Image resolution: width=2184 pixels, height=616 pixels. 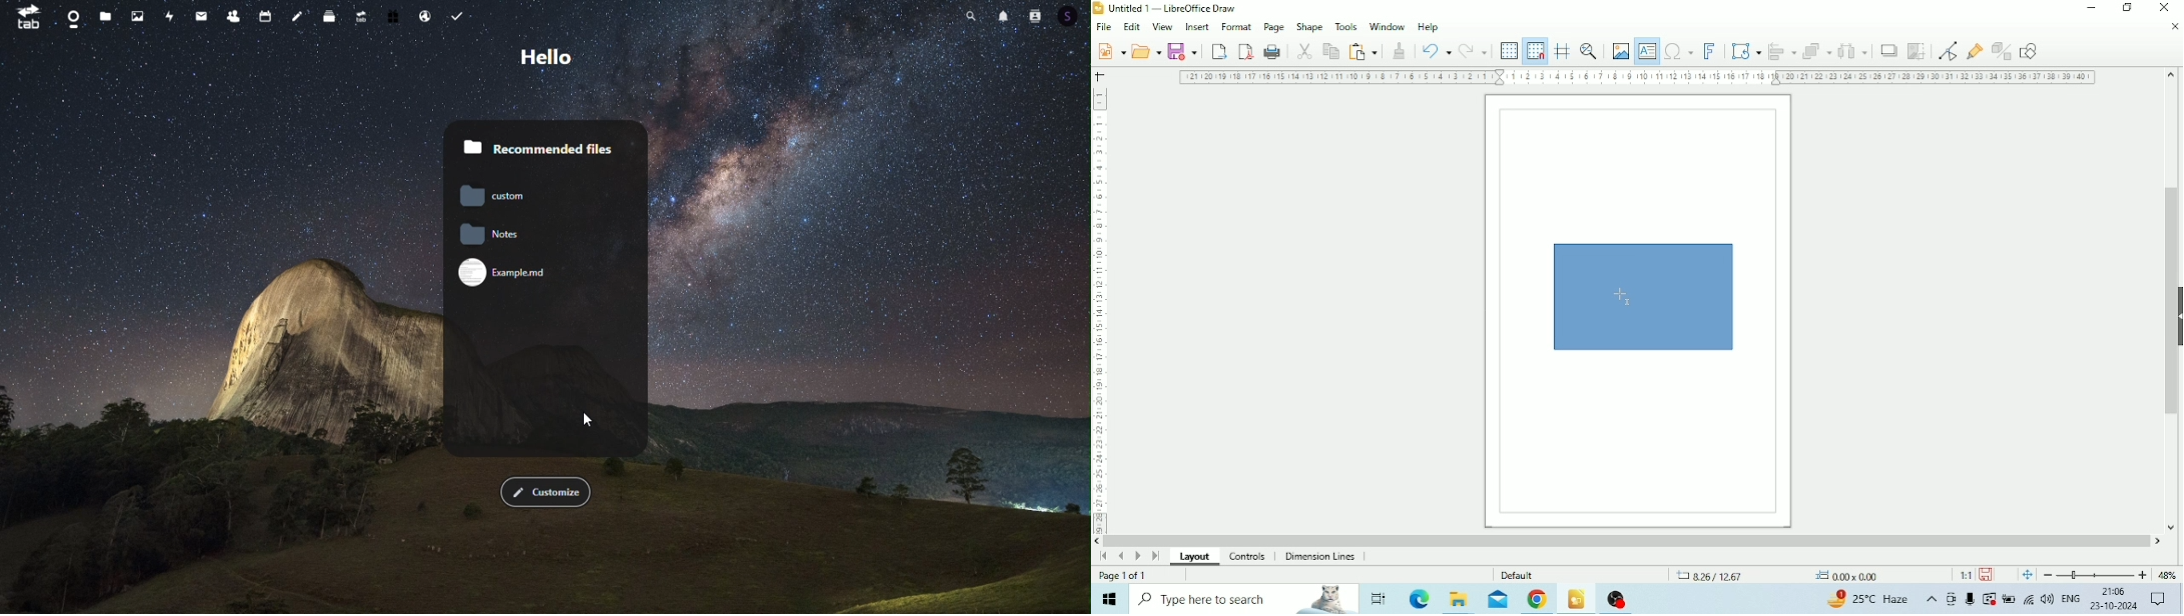 I want to click on free trail, so click(x=393, y=19).